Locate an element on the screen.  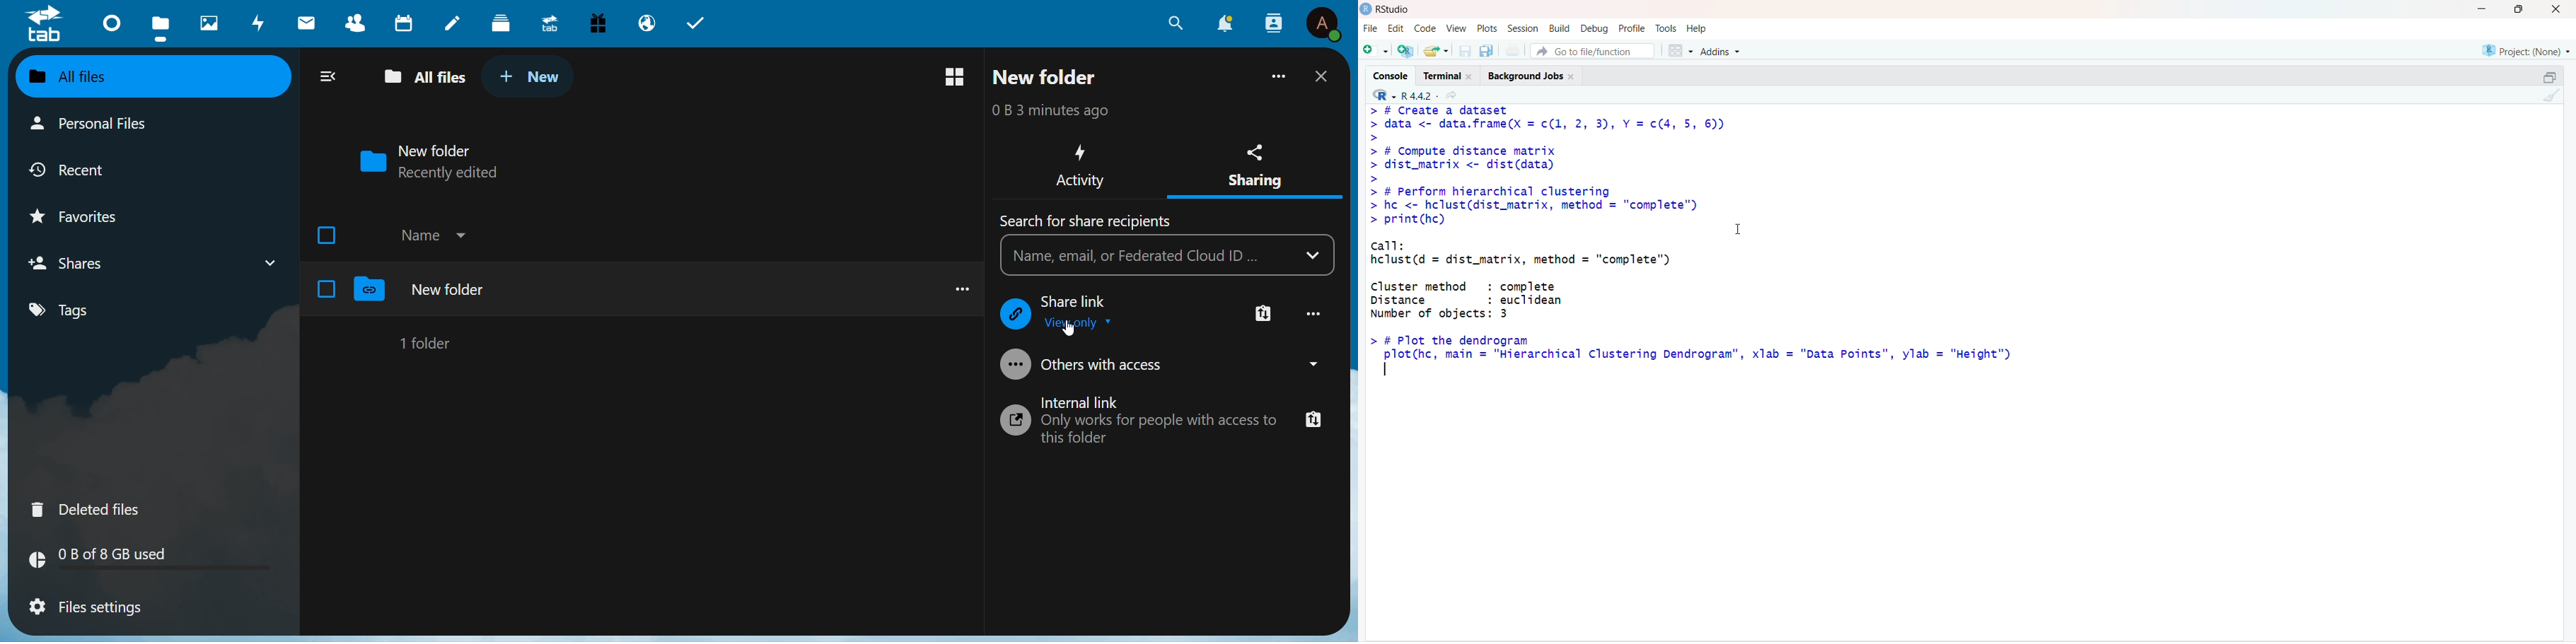
Open an existing file (Ctrl + O) is located at coordinates (1436, 49).